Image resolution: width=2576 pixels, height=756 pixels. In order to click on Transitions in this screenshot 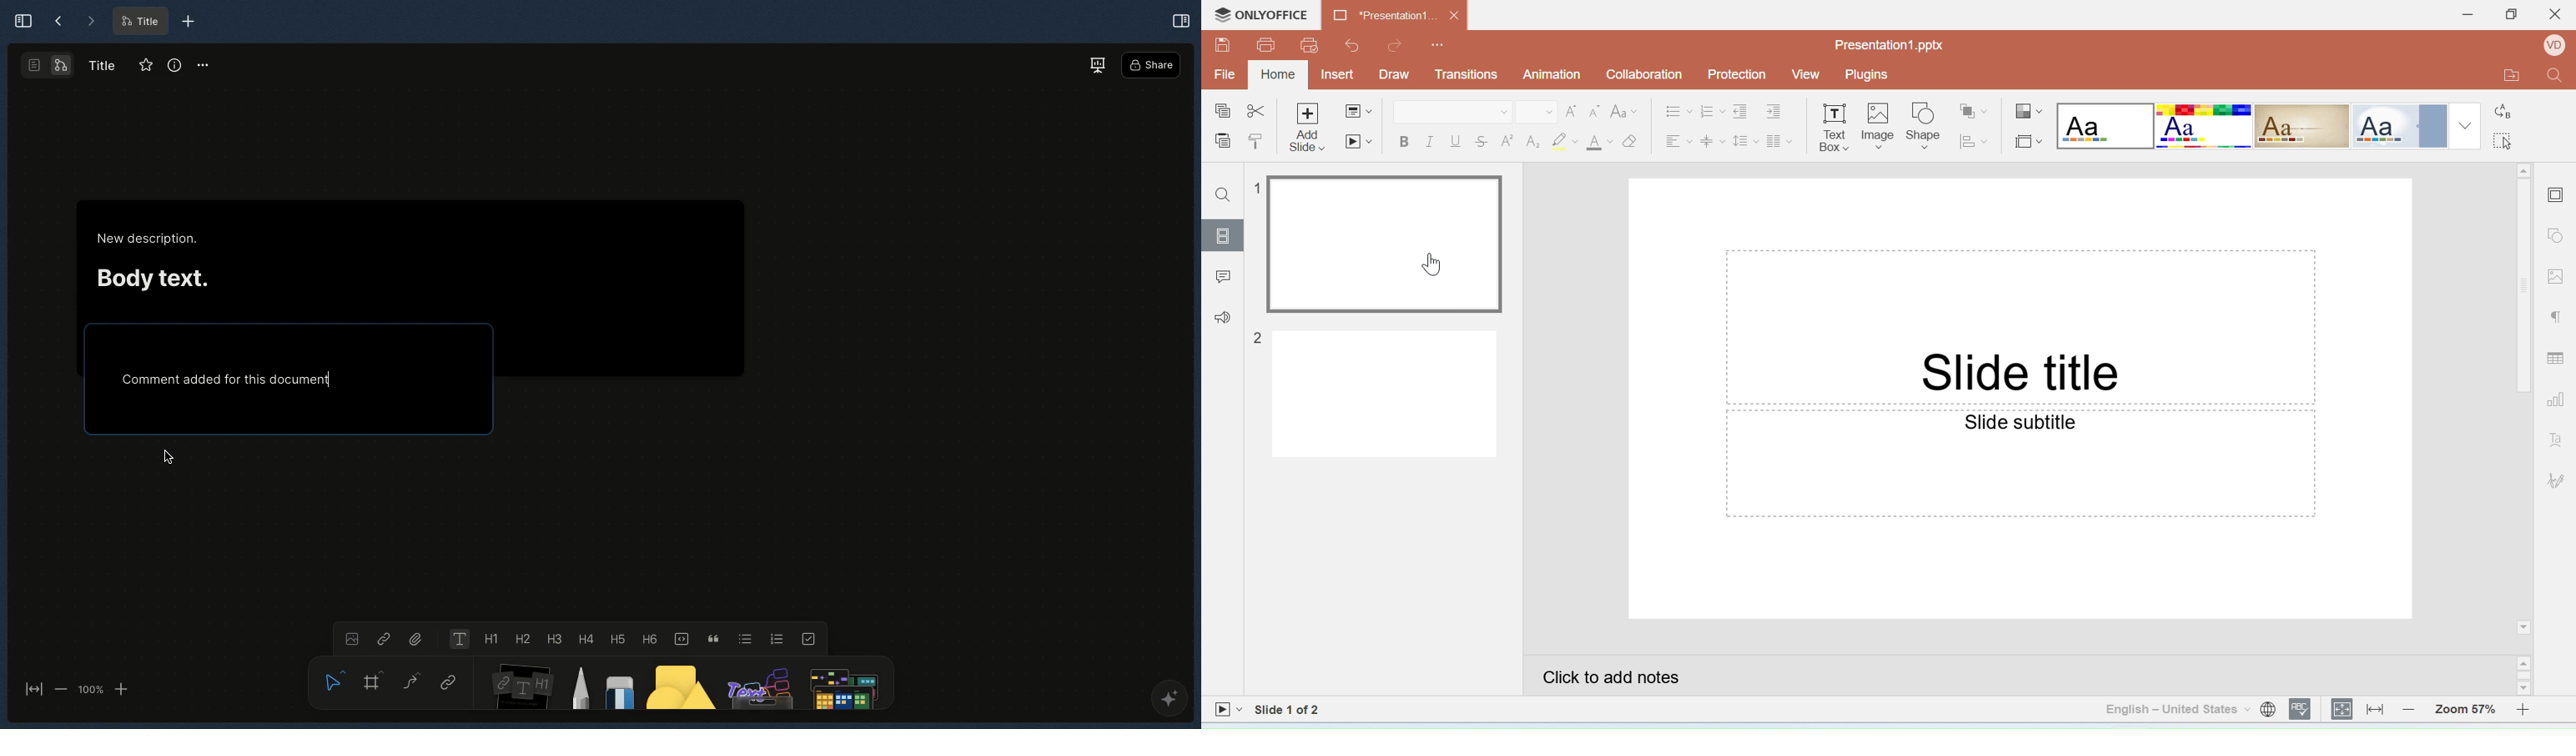, I will do `click(1466, 74)`.